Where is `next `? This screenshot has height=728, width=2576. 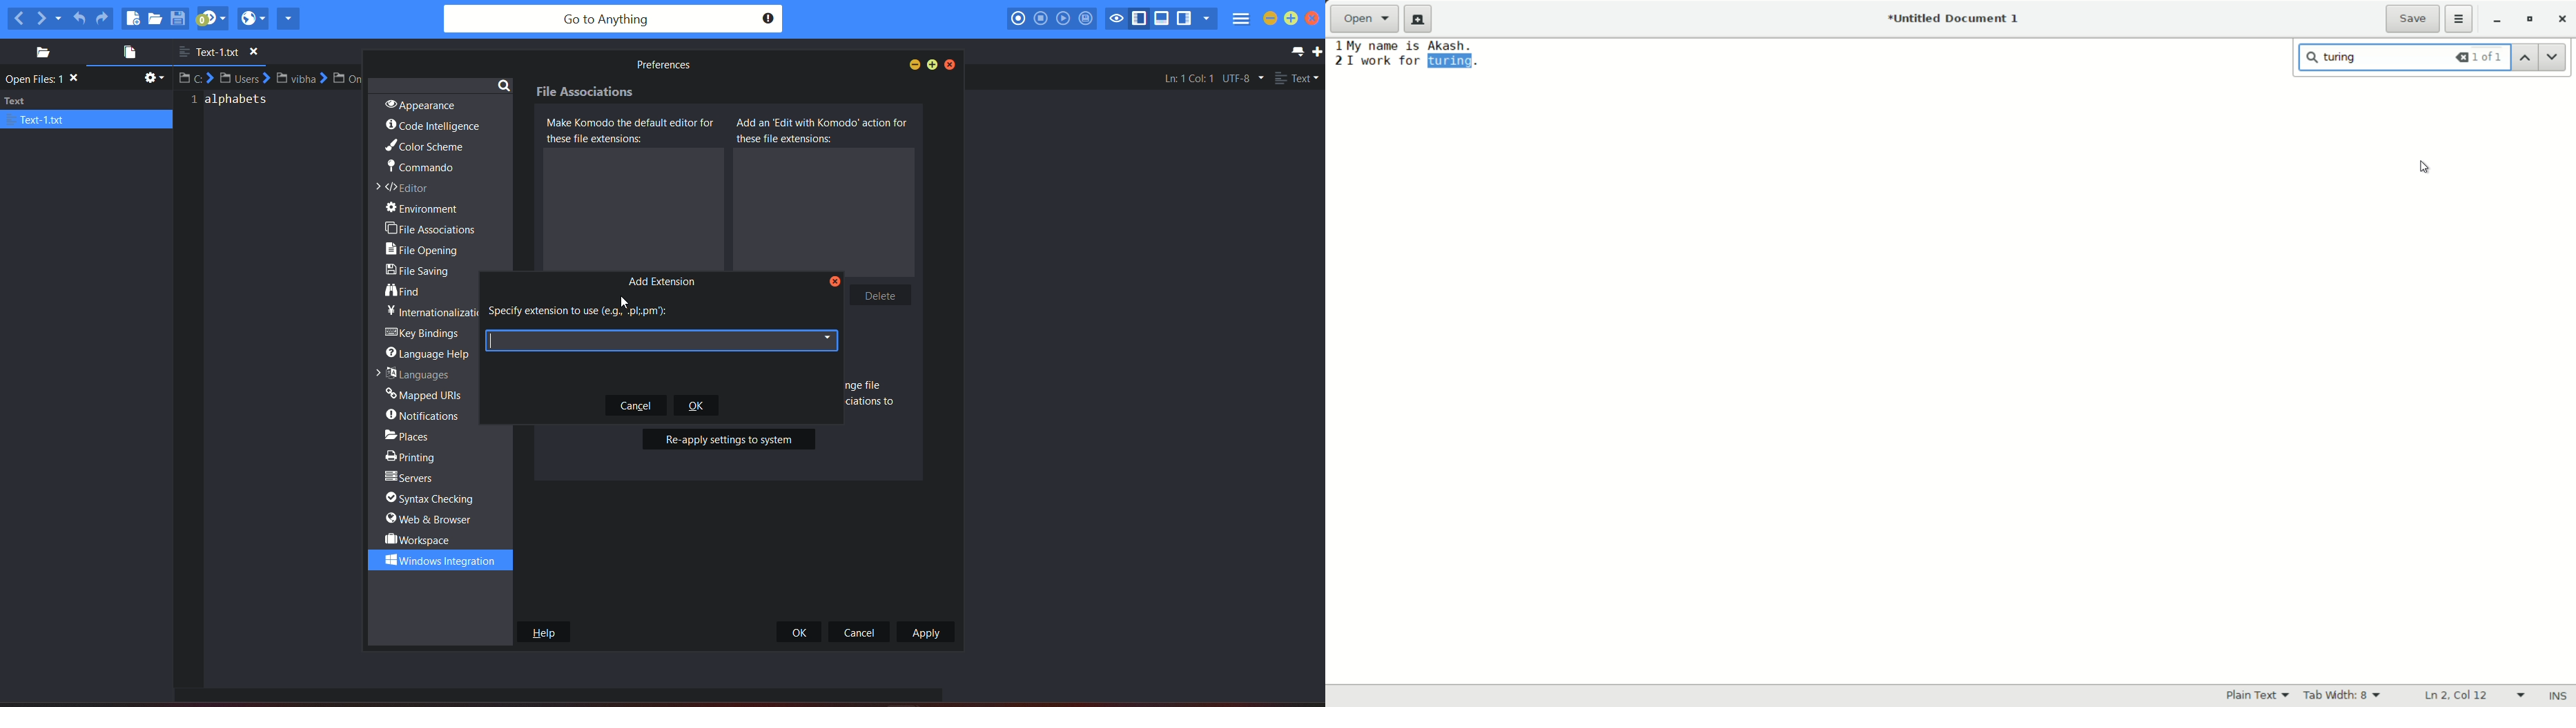
next  is located at coordinates (2554, 56).